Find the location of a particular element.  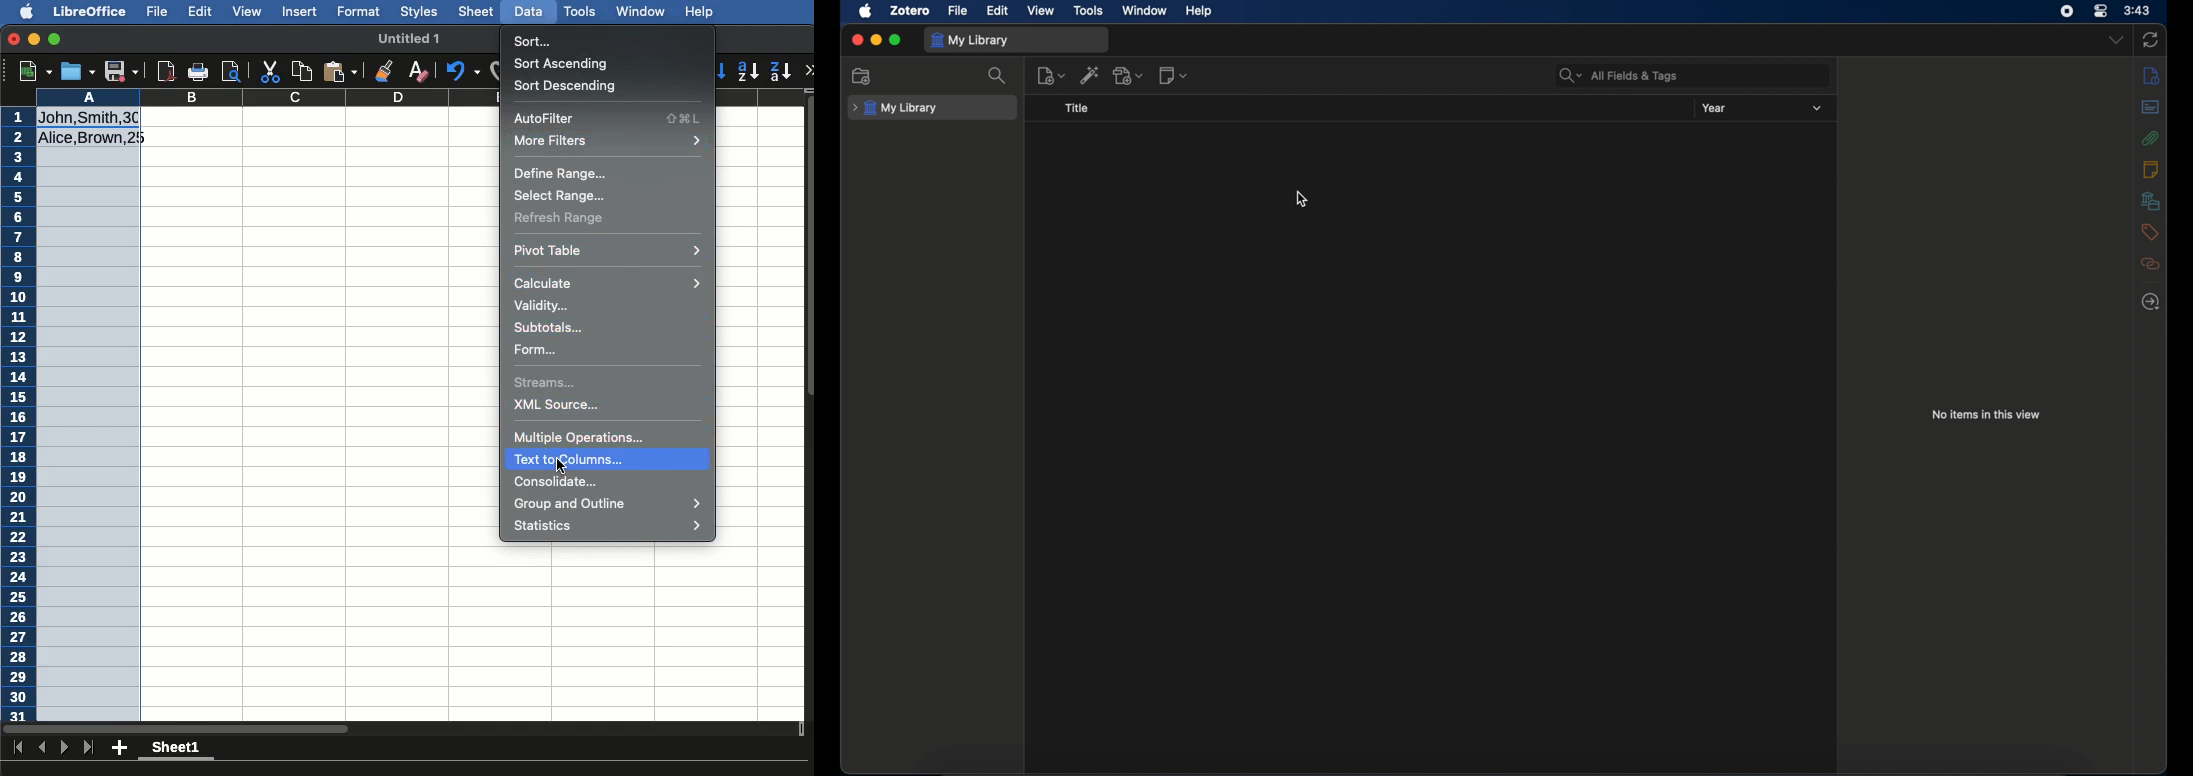

Maximize is located at coordinates (55, 39).